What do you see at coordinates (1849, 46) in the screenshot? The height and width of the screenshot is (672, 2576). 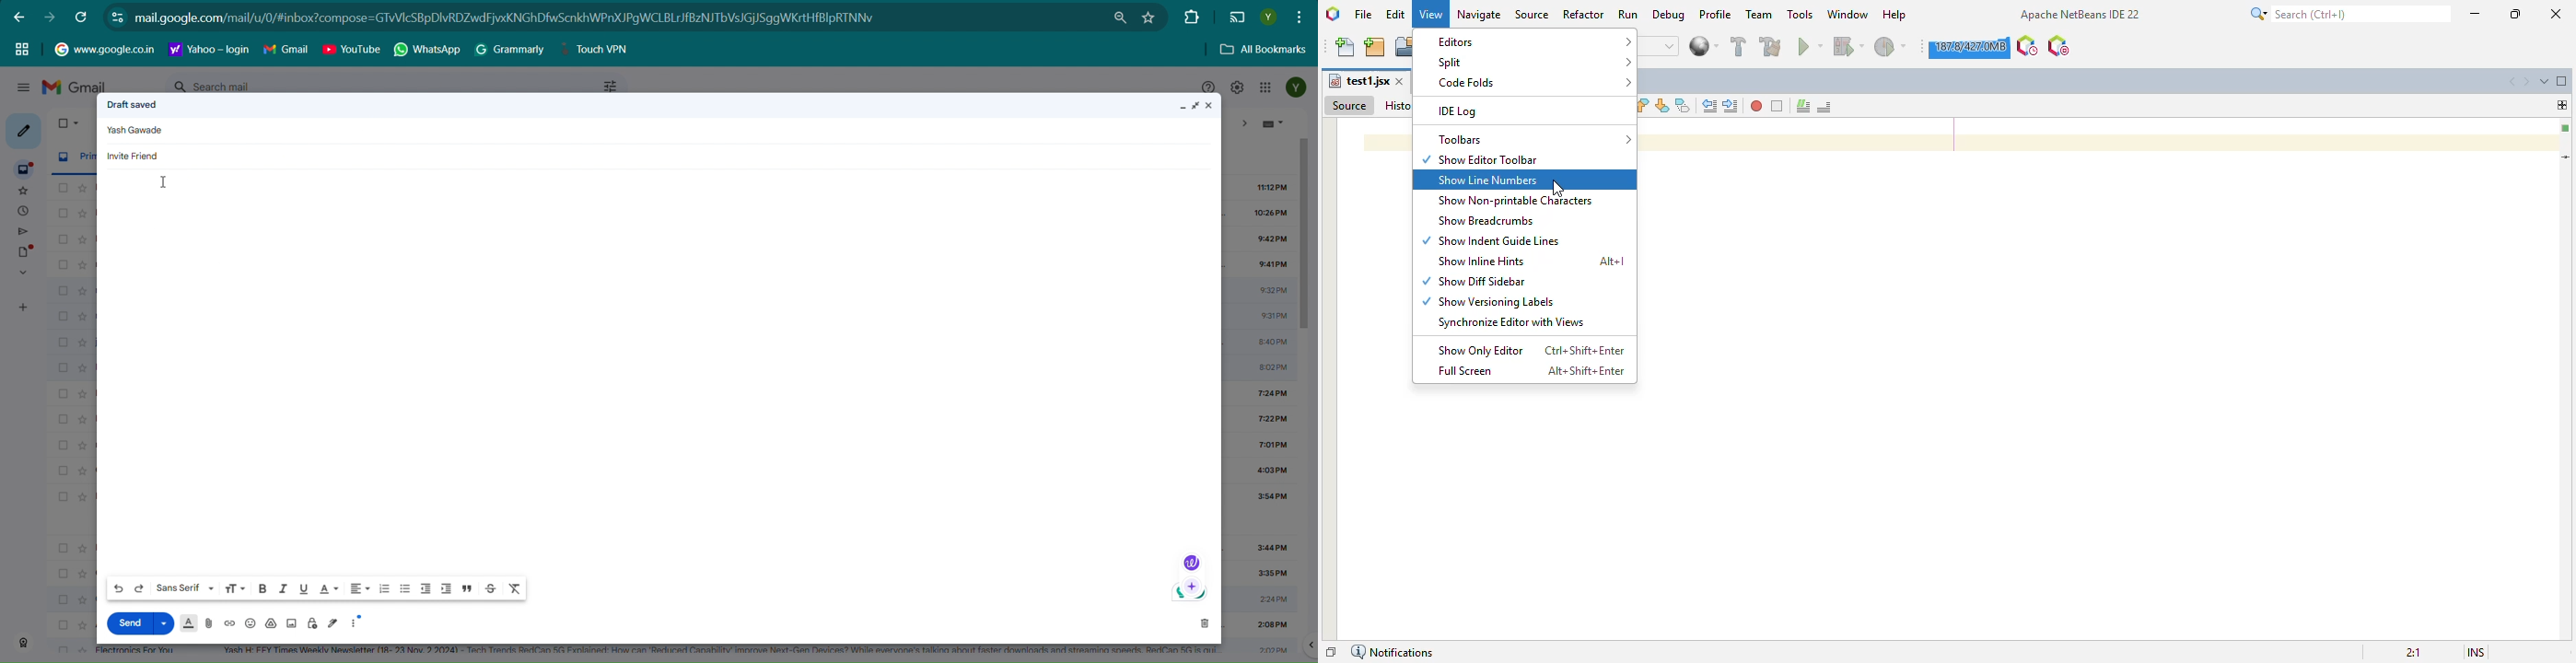 I see `debug project` at bounding box center [1849, 46].